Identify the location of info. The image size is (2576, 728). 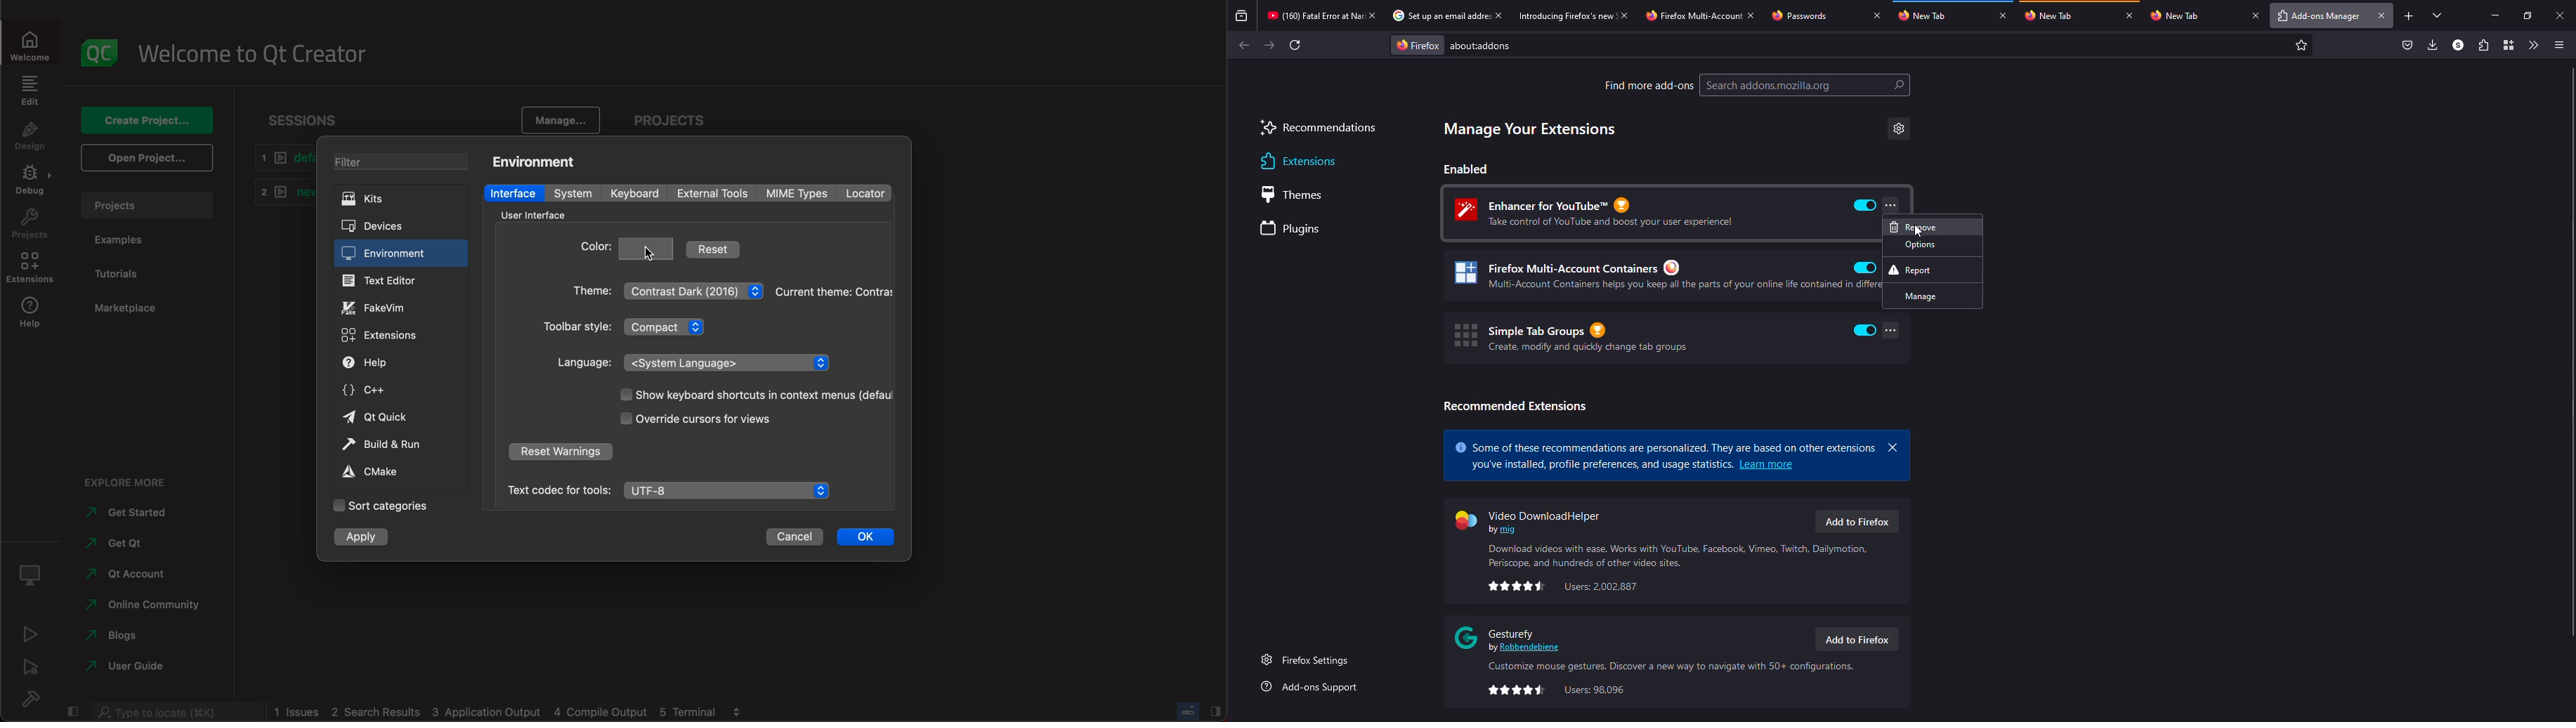
(1668, 667).